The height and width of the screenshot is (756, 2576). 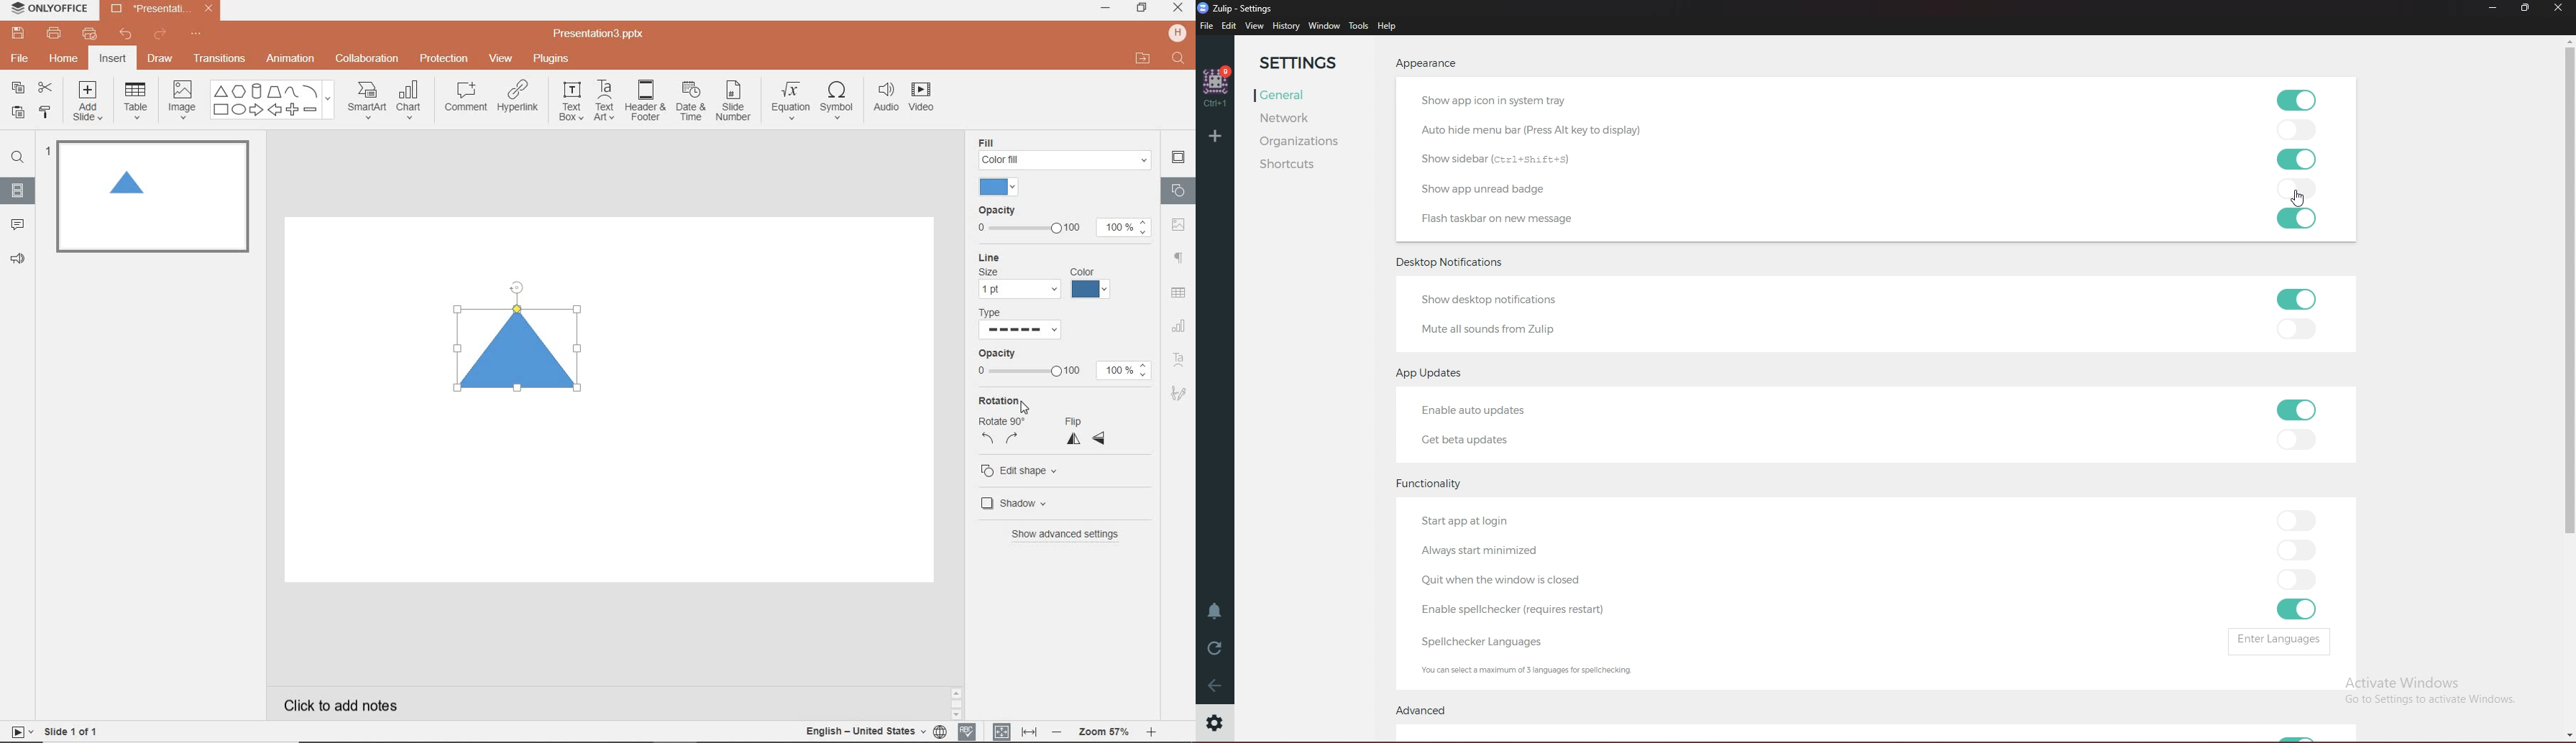 I want to click on QUICK PRINT, so click(x=89, y=35).